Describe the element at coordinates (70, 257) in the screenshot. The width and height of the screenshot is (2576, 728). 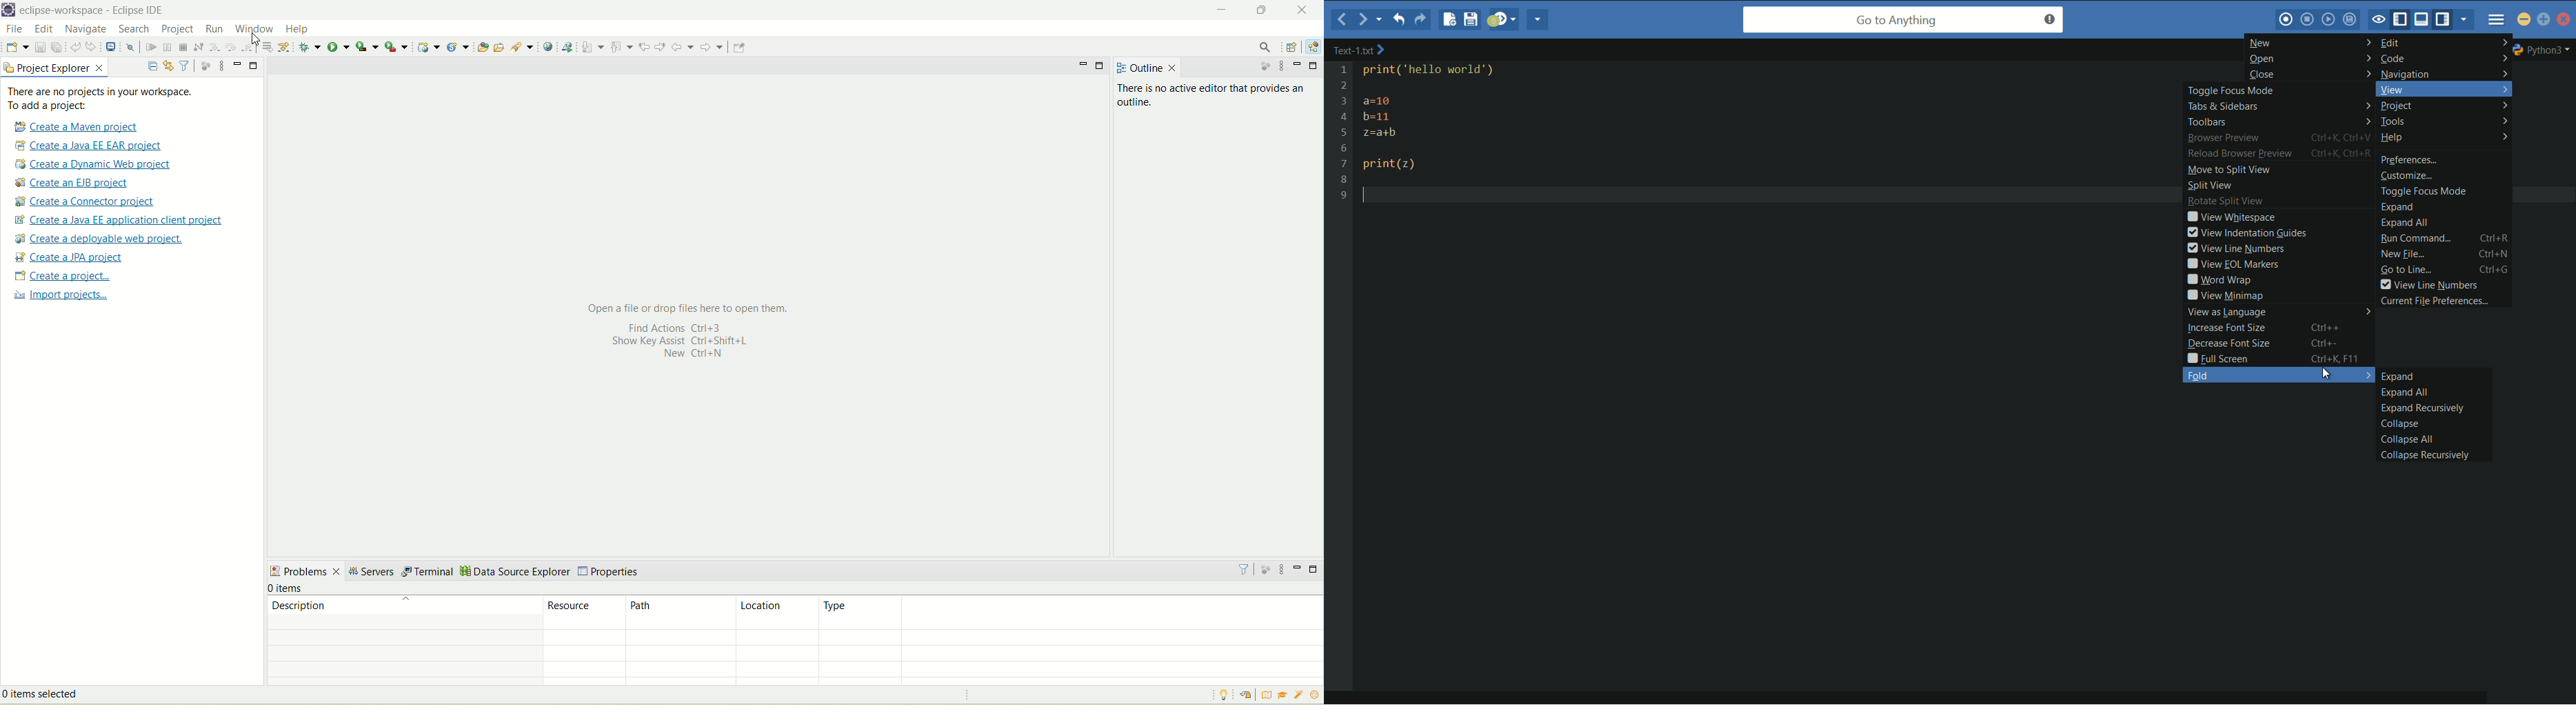
I see `create a JPA project` at that location.